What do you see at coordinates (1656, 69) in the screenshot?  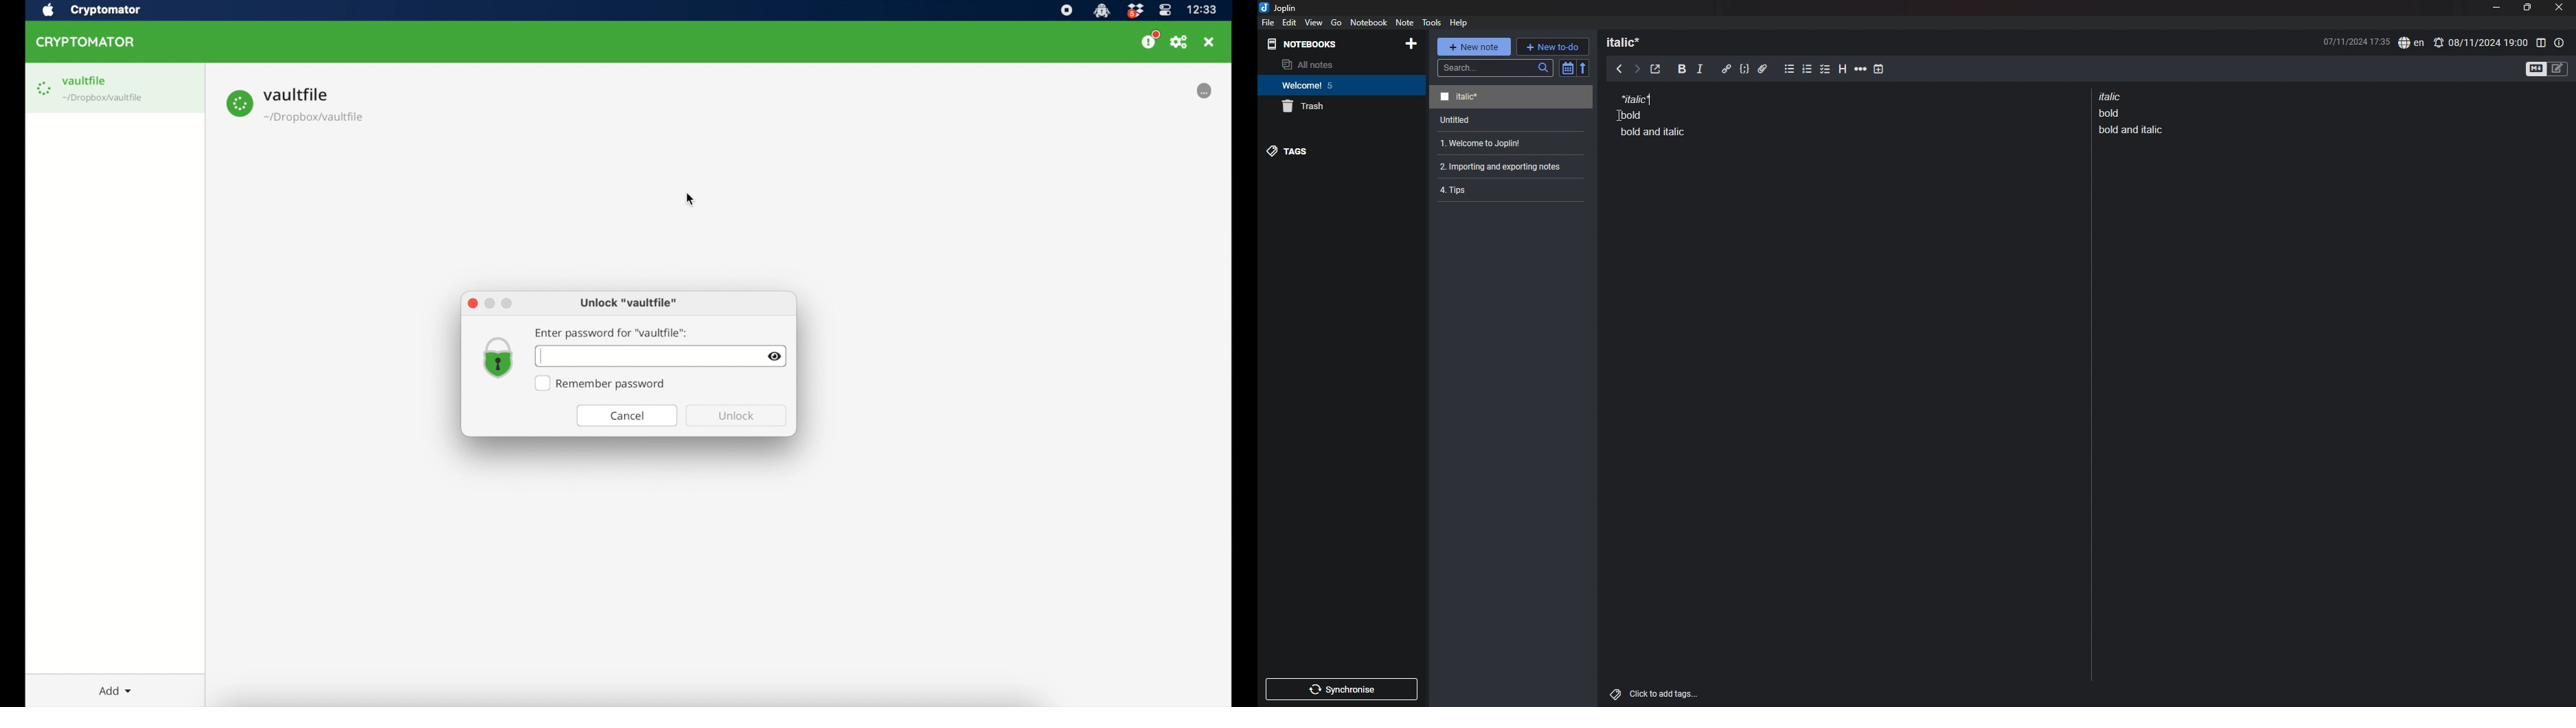 I see `toggle external editor` at bounding box center [1656, 69].